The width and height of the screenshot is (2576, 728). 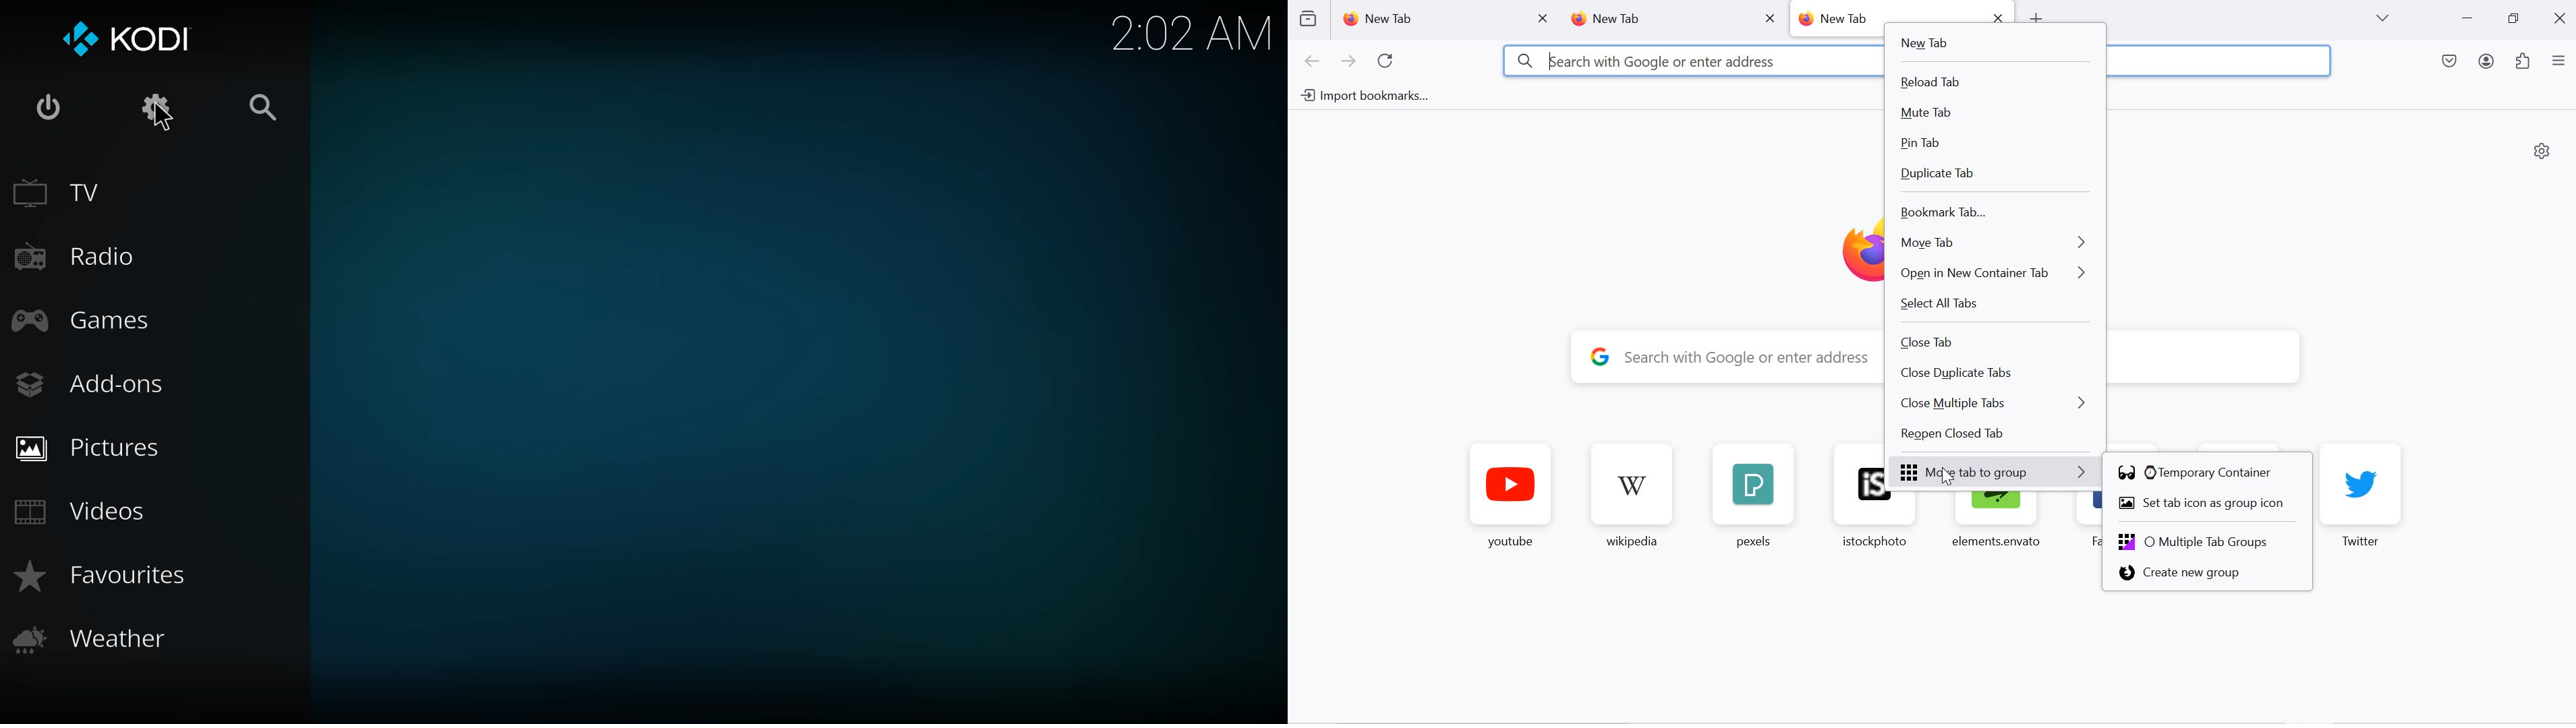 What do you see at coordinates (130, 38) in the screenshot?
I see `kodi` at bounding box center [130, 38].